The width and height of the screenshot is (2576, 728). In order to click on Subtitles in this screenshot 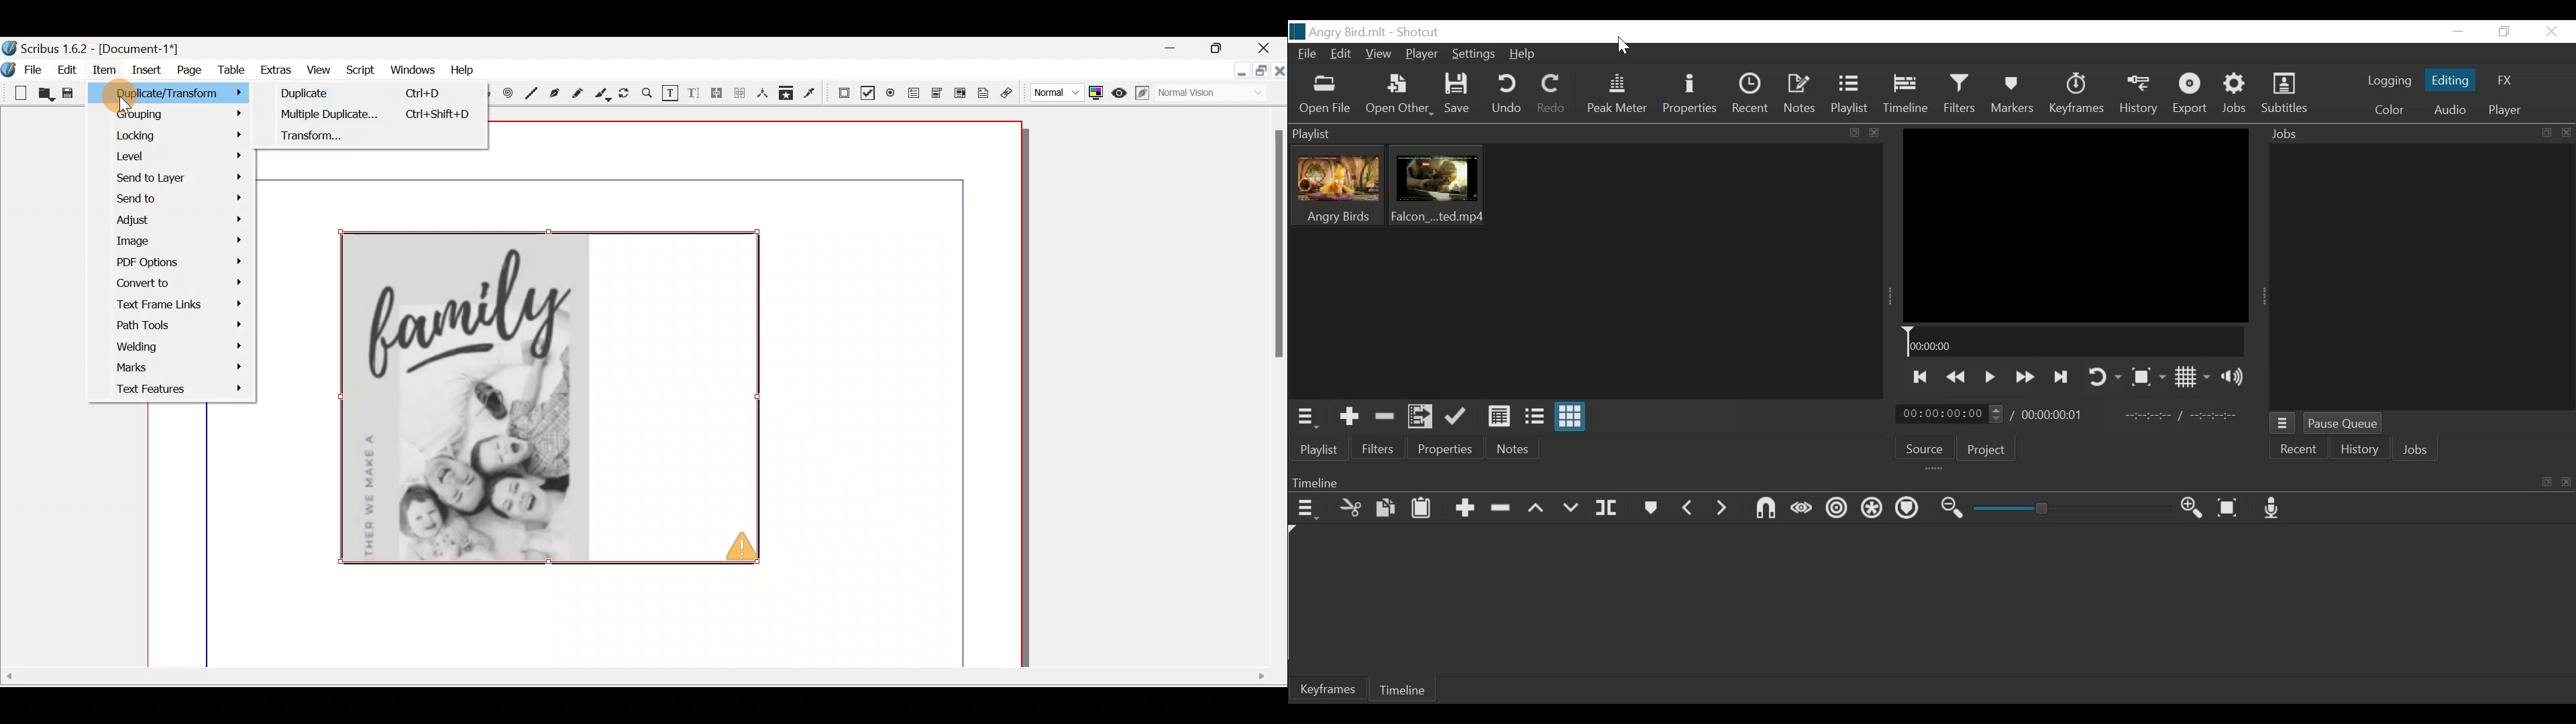, I will do `click(2284, 95)`.